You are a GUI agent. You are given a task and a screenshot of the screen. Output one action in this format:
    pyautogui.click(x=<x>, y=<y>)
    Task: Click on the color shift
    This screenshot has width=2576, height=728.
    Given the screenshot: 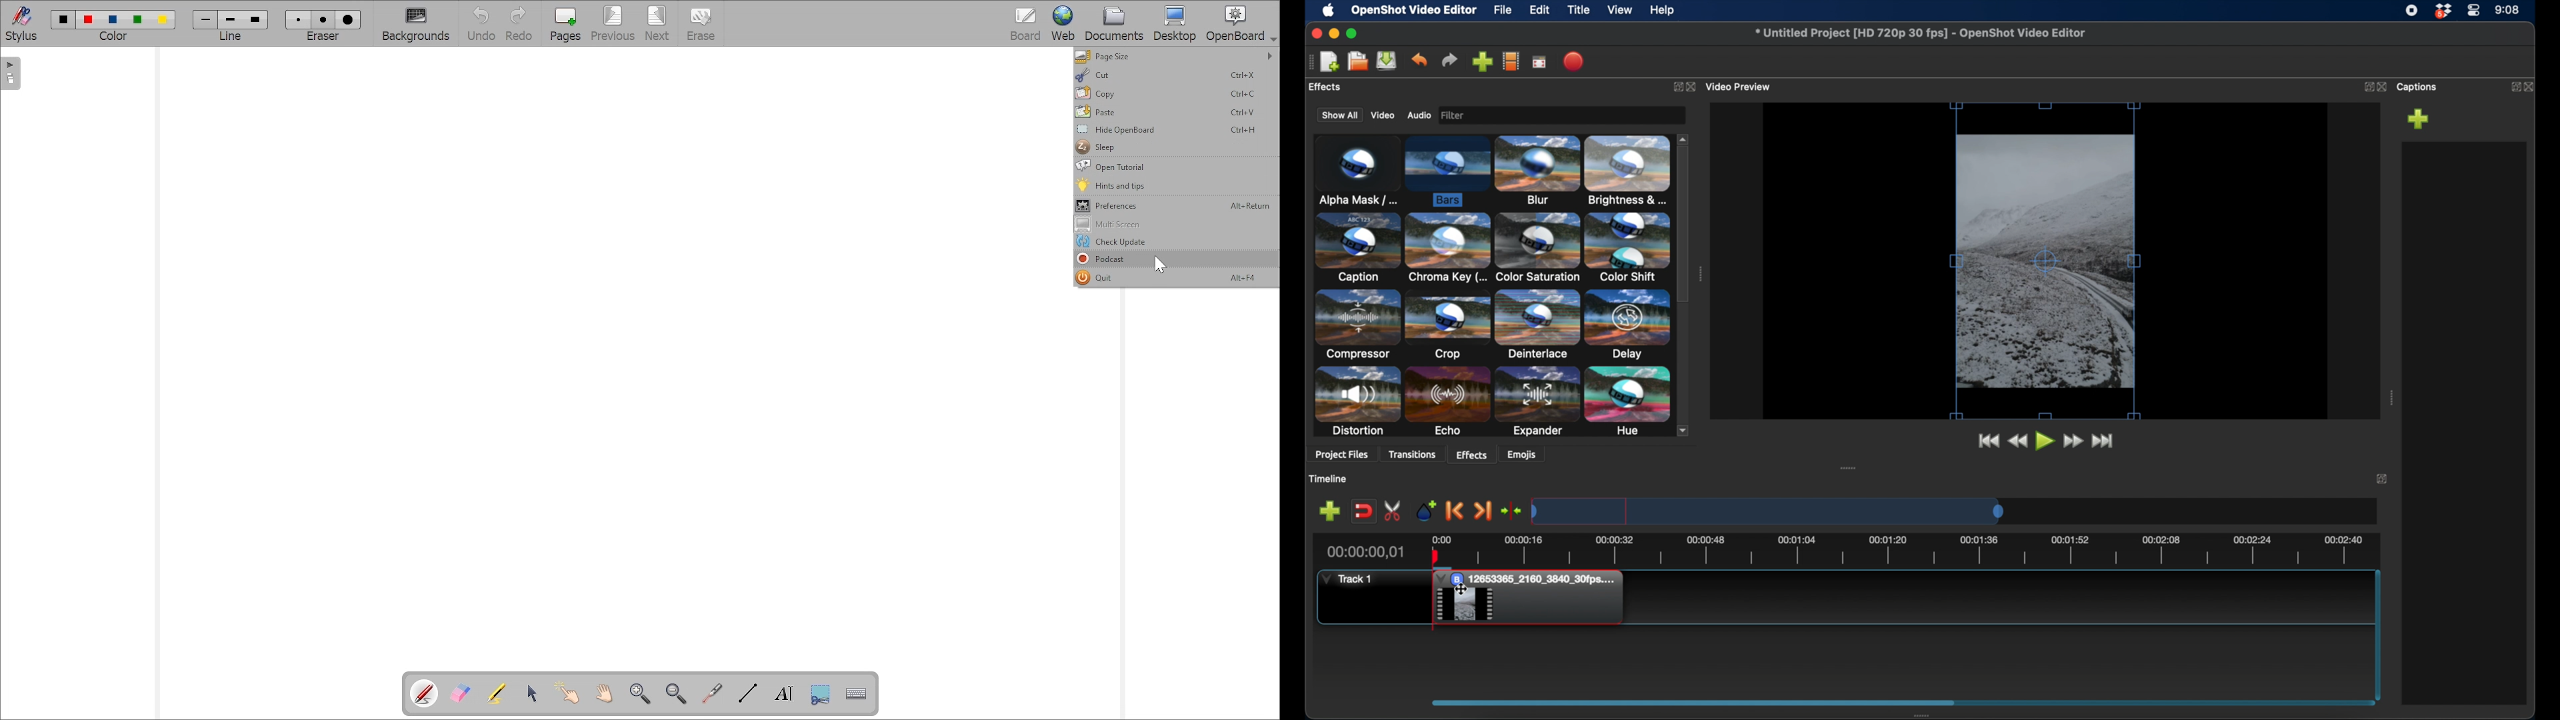 What is the action you would take?
    pyautogui.click(x=1629, y=247)
    